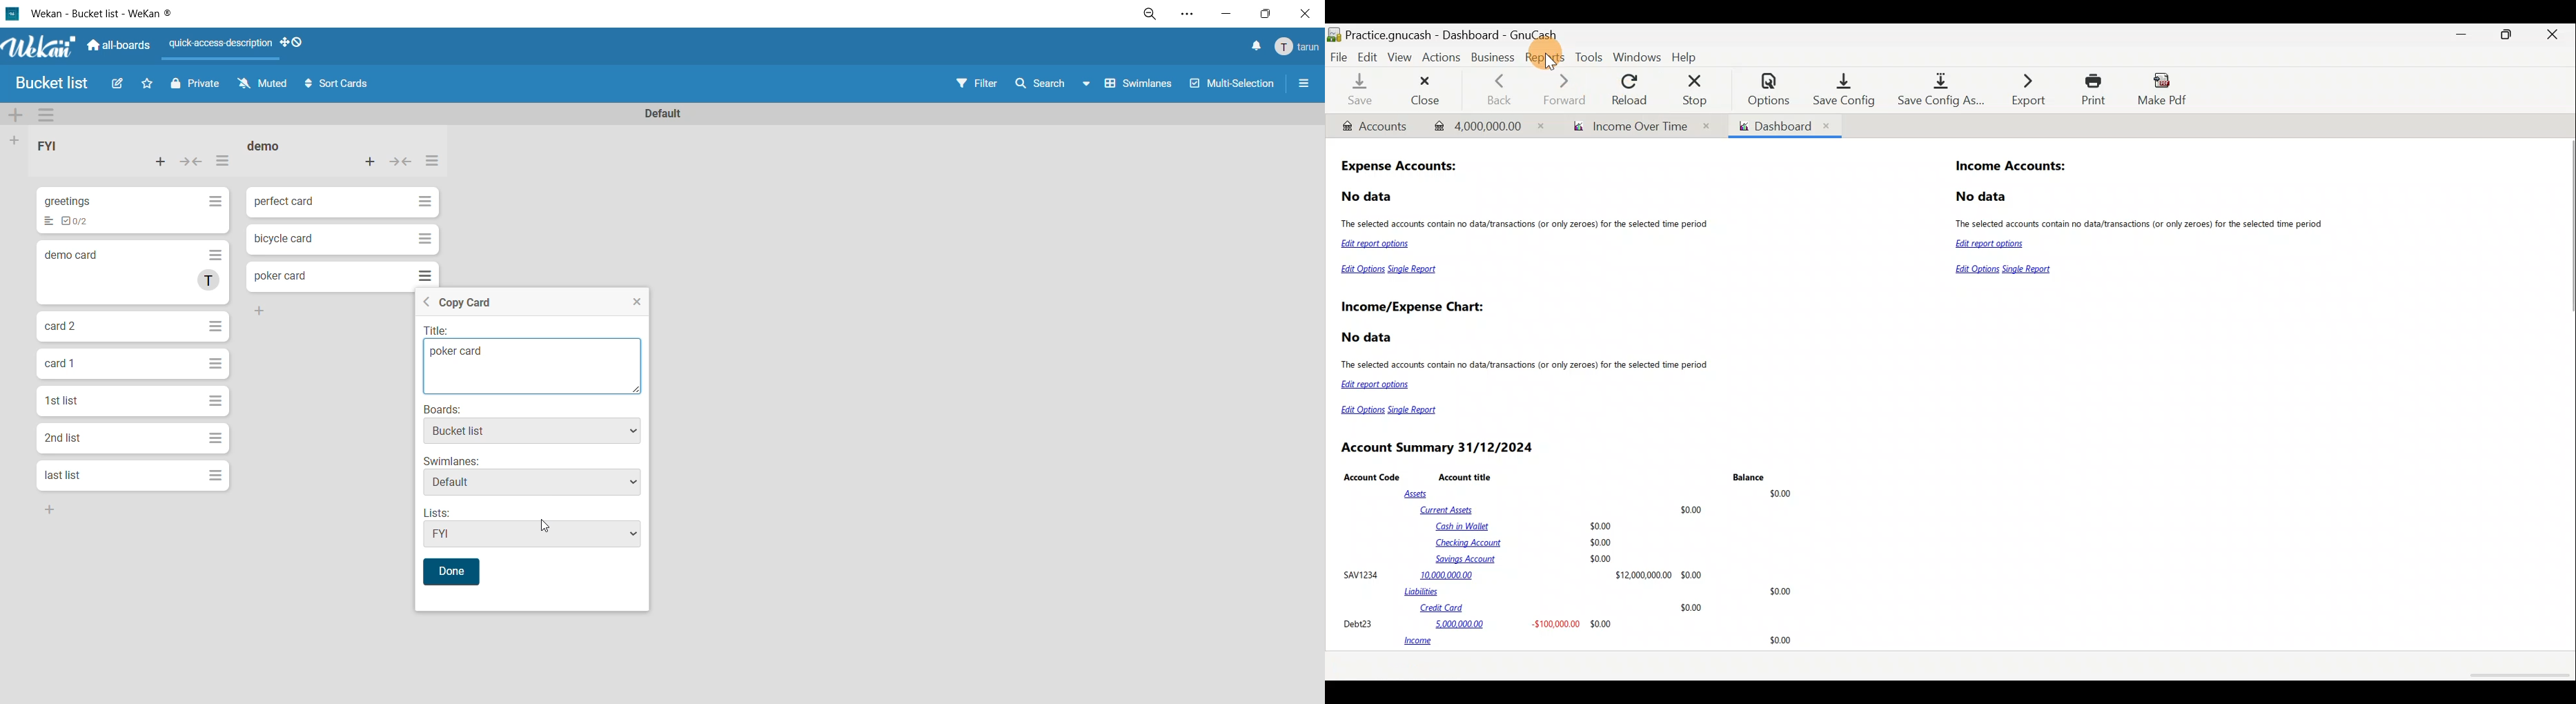 This screenshot has width=2576, height=728. Describe the element at coordinates (426, 274) in the screenshot. I see `Hamburger` at that location.